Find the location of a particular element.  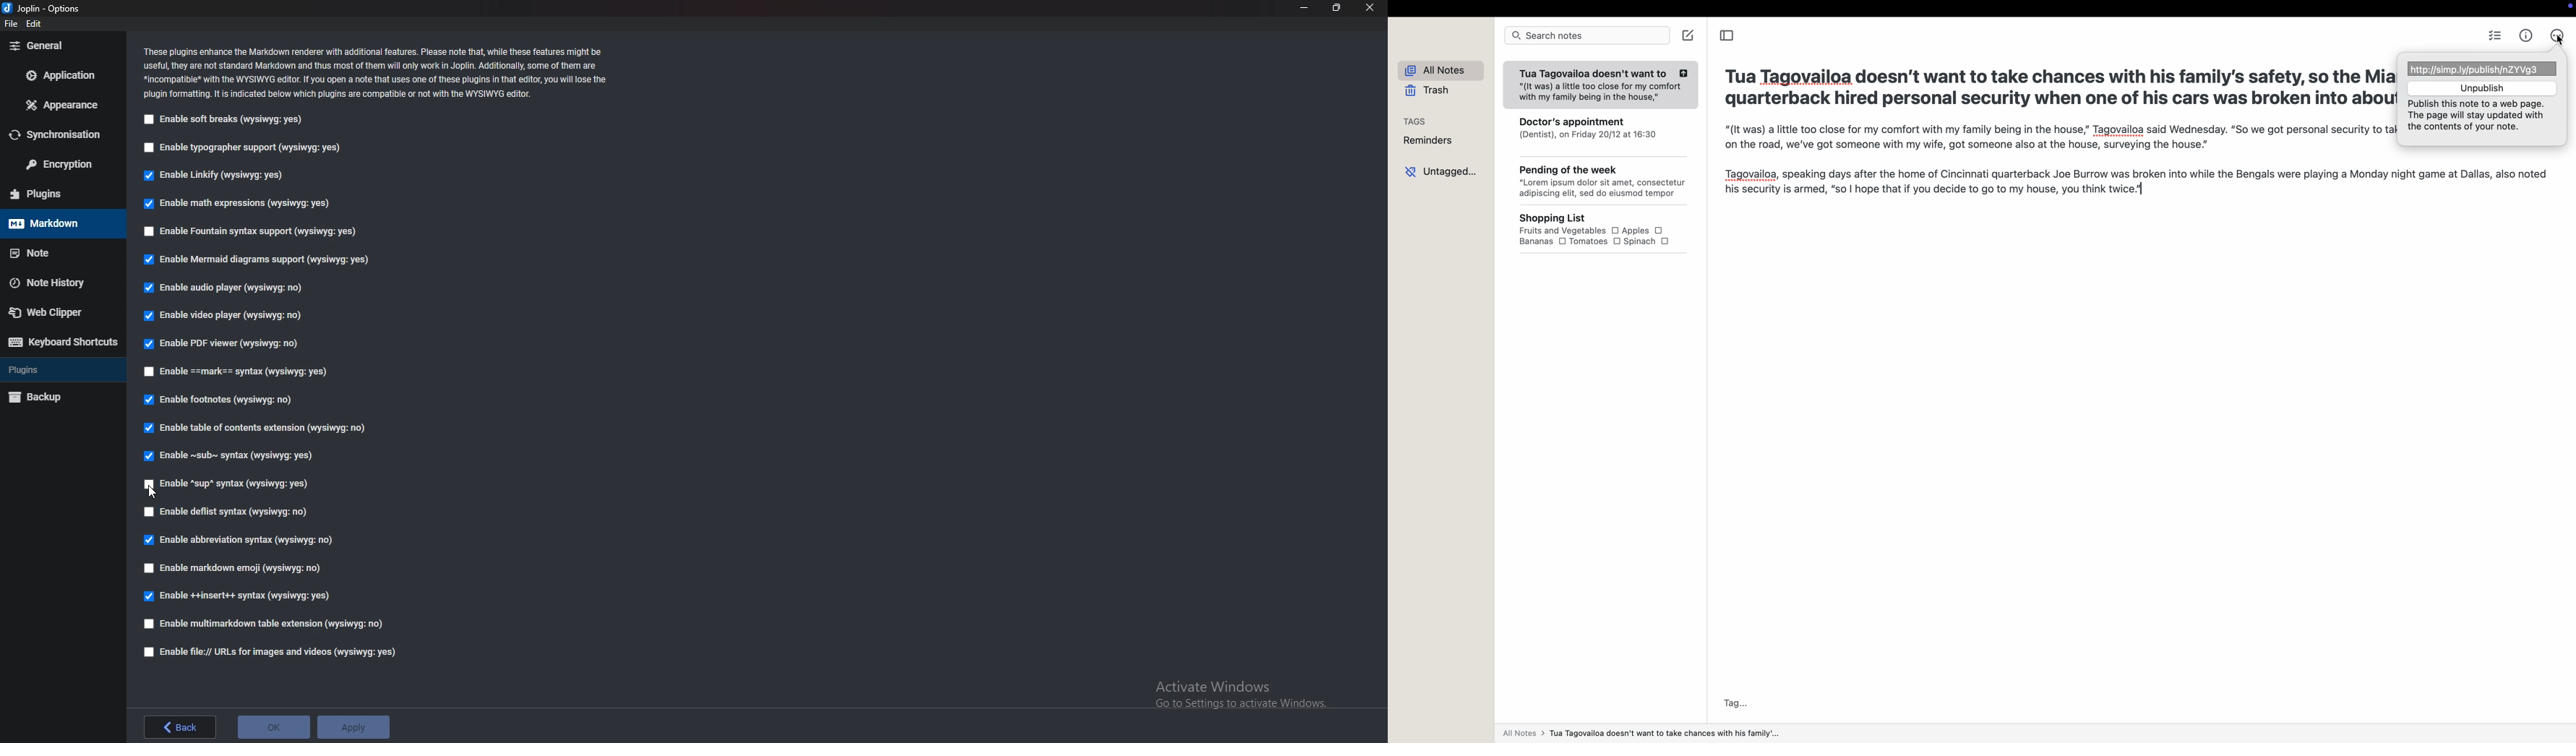

minimize is located at coordinates (1304, 7).